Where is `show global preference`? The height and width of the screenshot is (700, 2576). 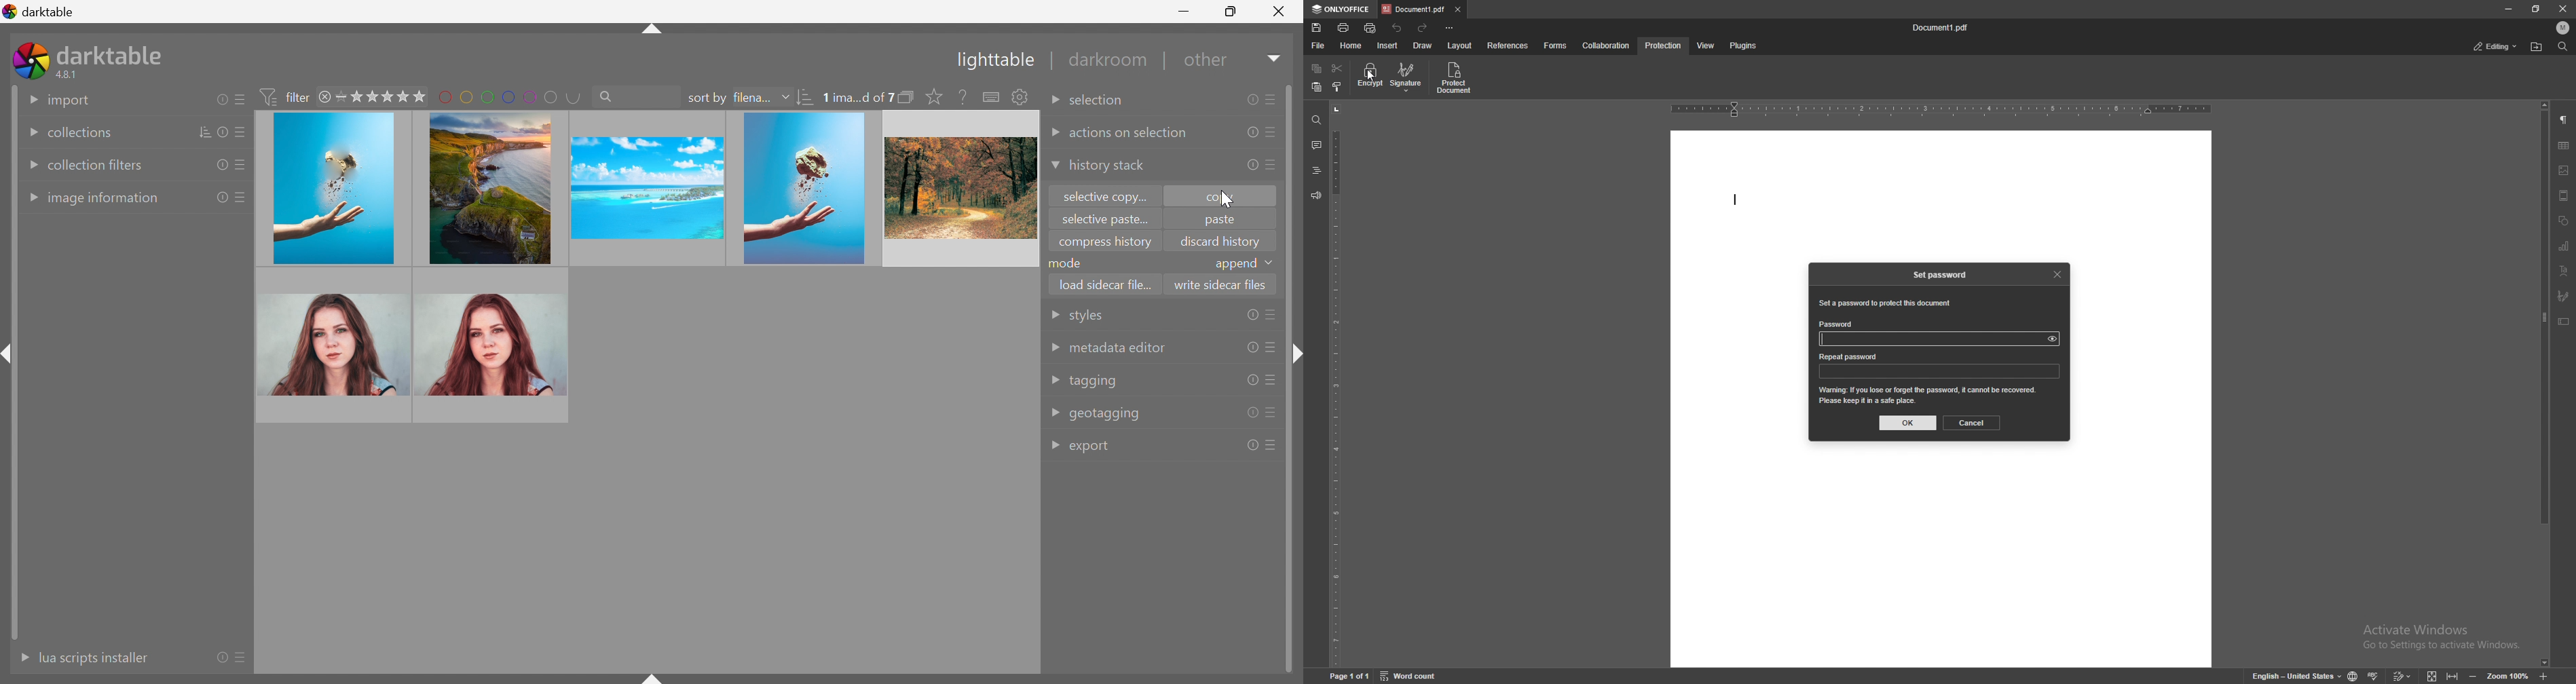
show global preference is located at coordinates (1019, 96).